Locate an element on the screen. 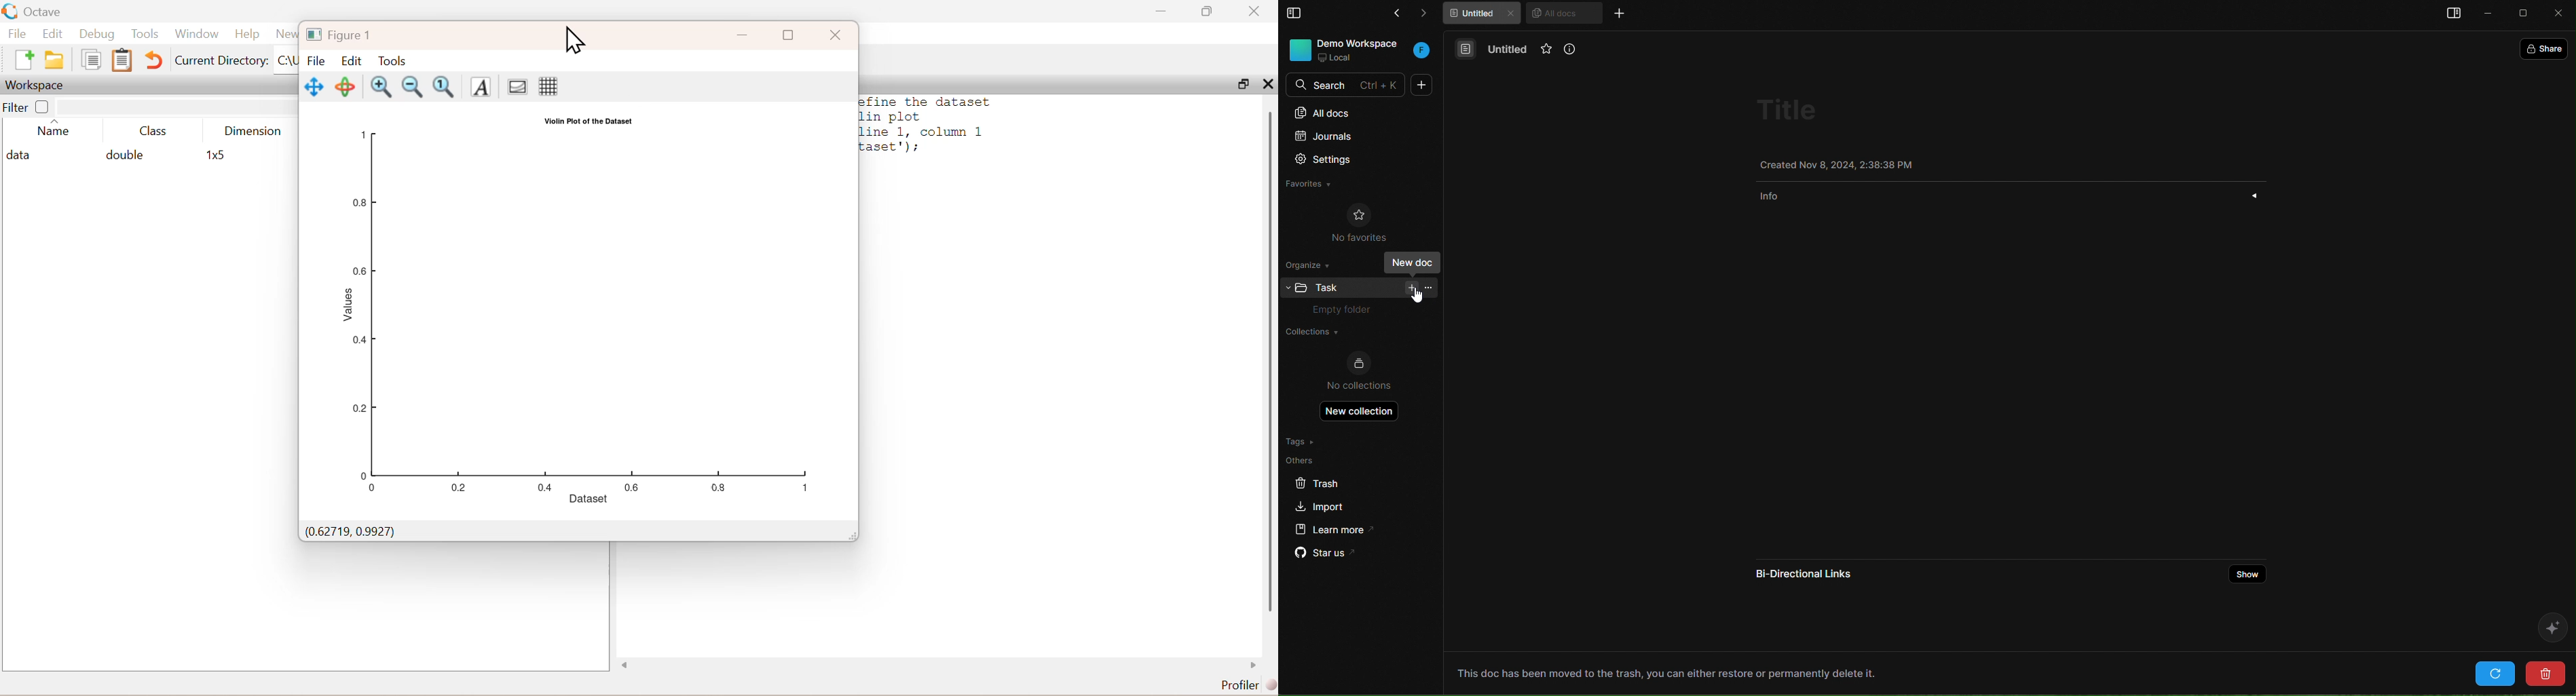  journals is located at coordinates (1351, 138).